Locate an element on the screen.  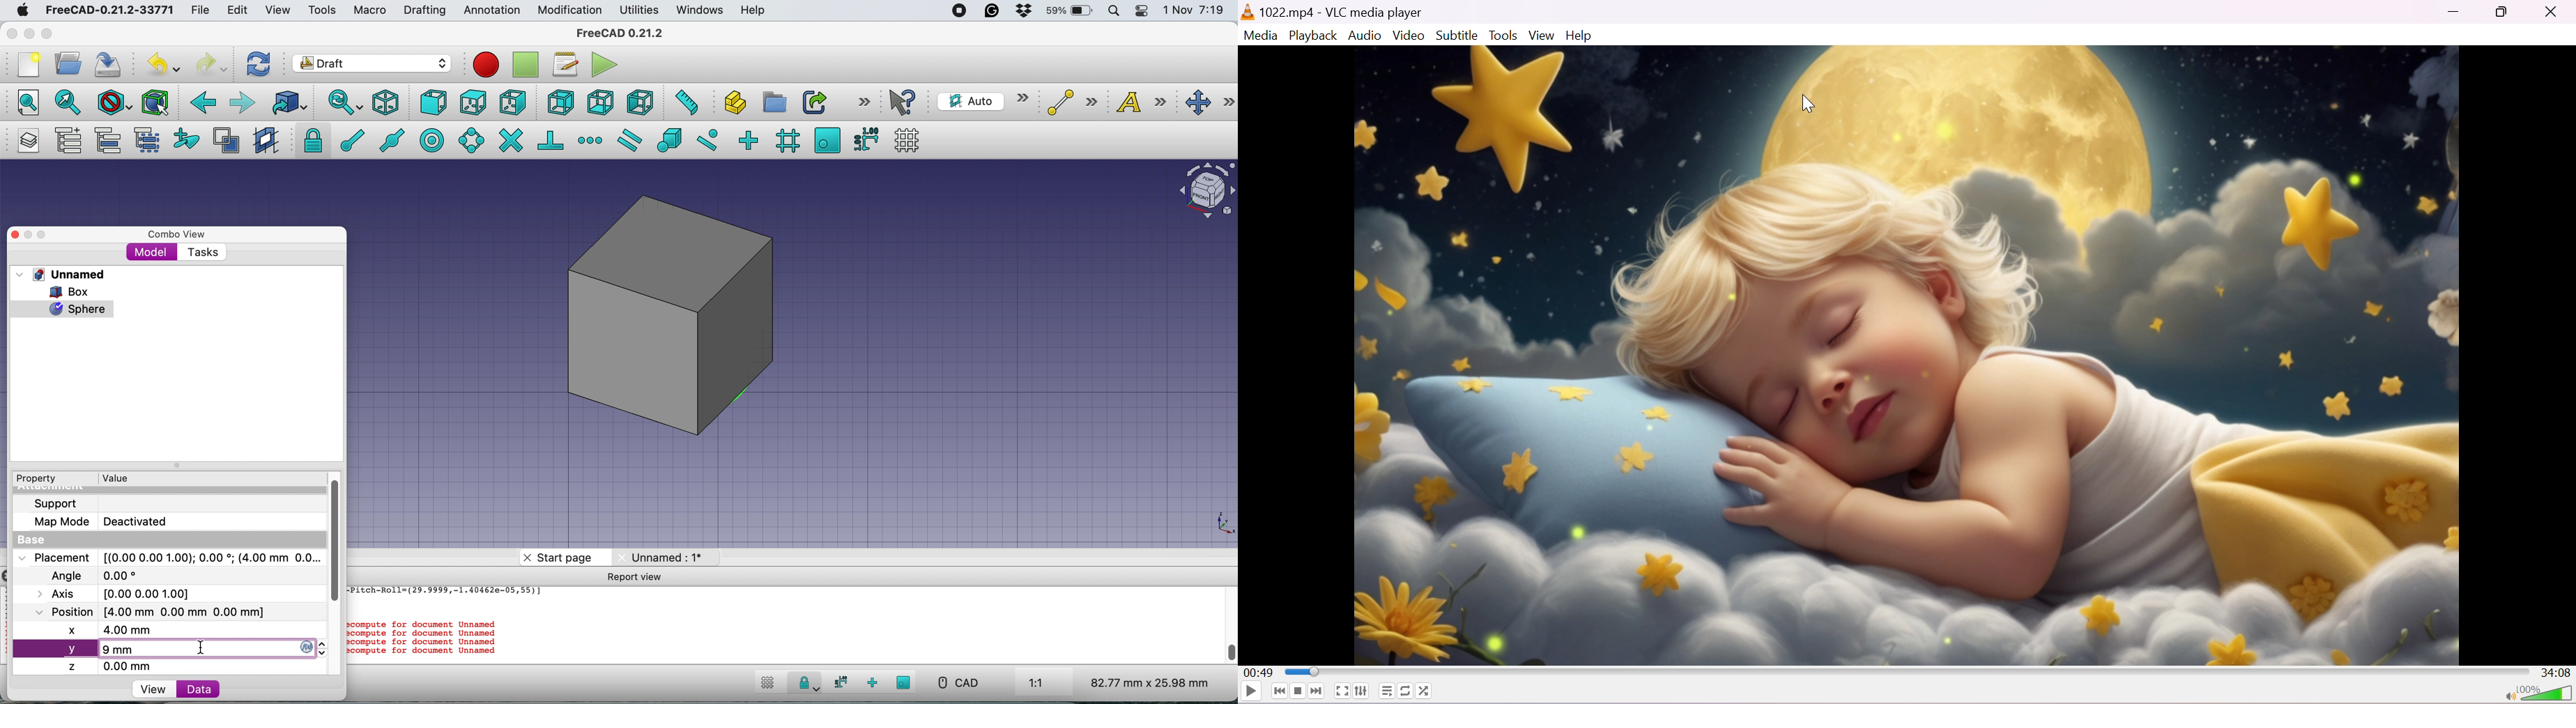
text is located at coordinates (1147, 102).